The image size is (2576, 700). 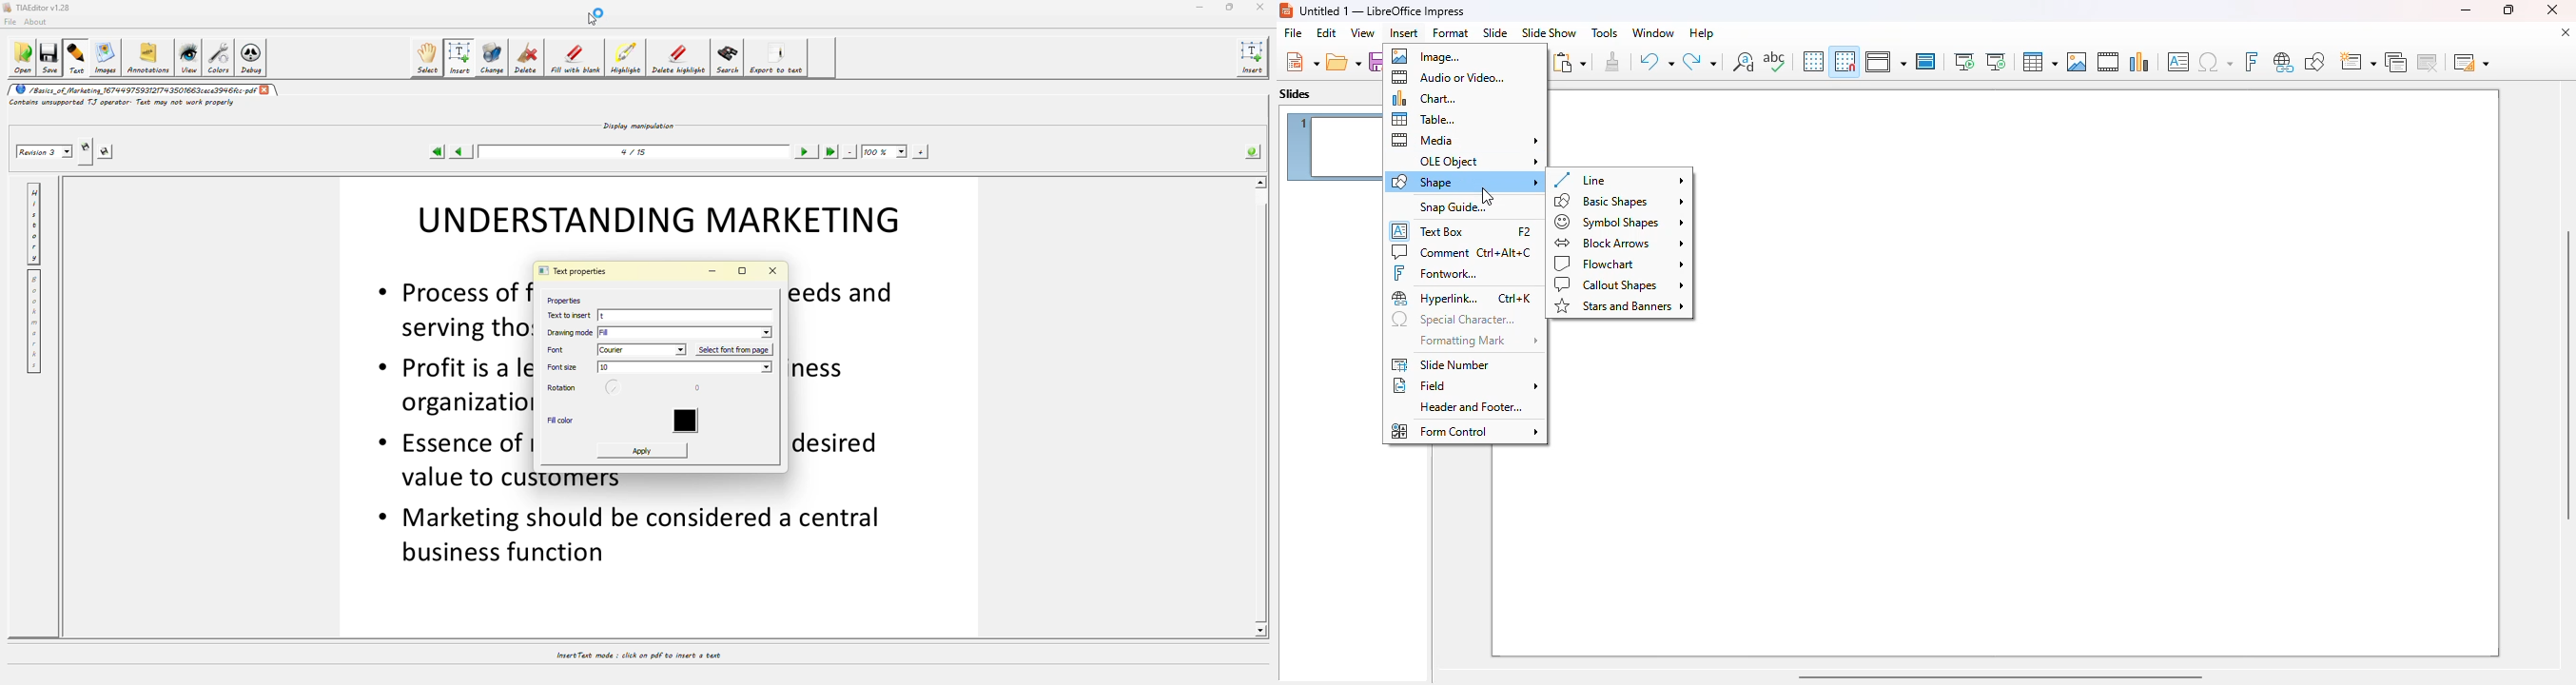 What do you see at coordinates (1620, 285) in the screenshot?
I see `callout shapes` at bounding box center [1620, 285].